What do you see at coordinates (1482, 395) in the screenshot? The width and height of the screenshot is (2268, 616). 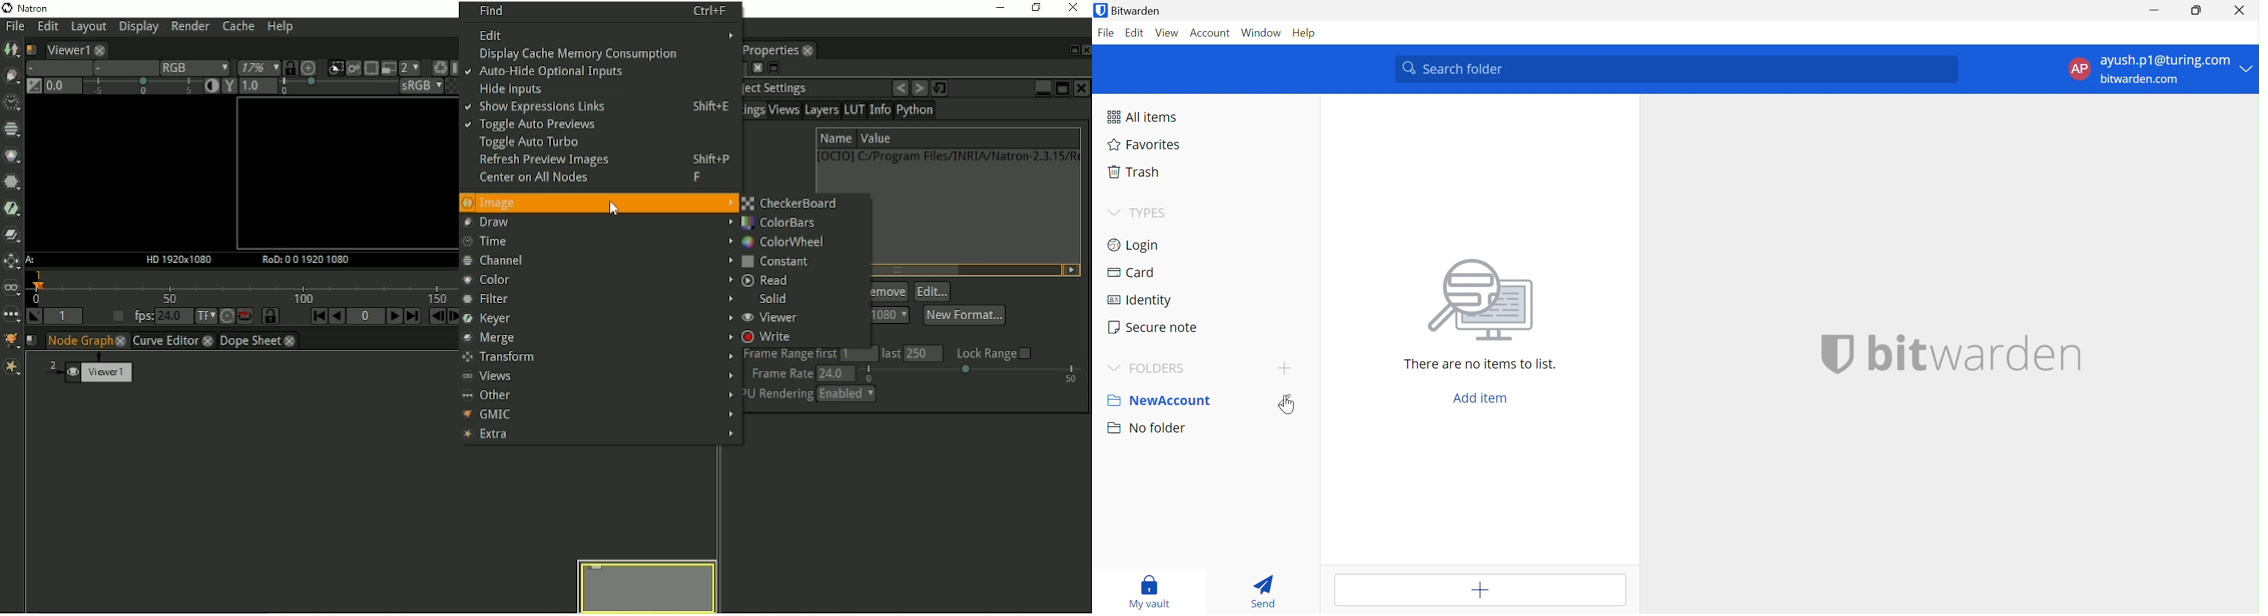 I see `Add item` at bounding box center [1482, 395].